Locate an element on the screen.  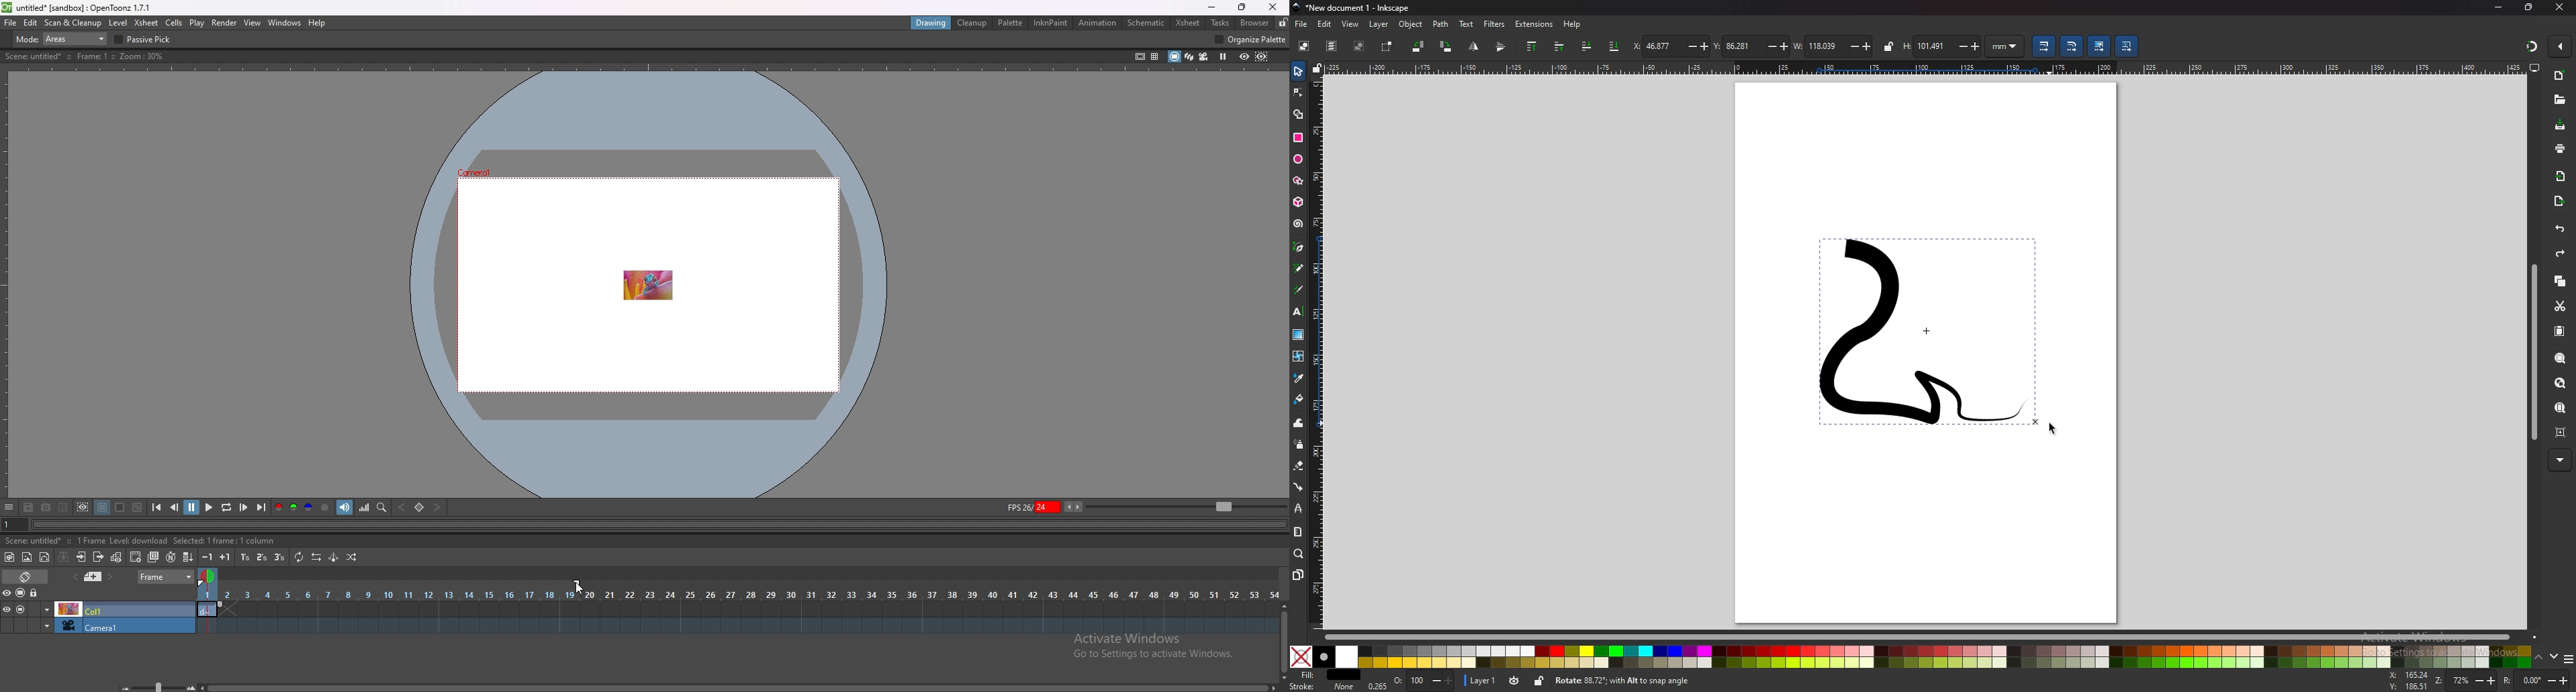
new is located at coordinates (2561, 76).